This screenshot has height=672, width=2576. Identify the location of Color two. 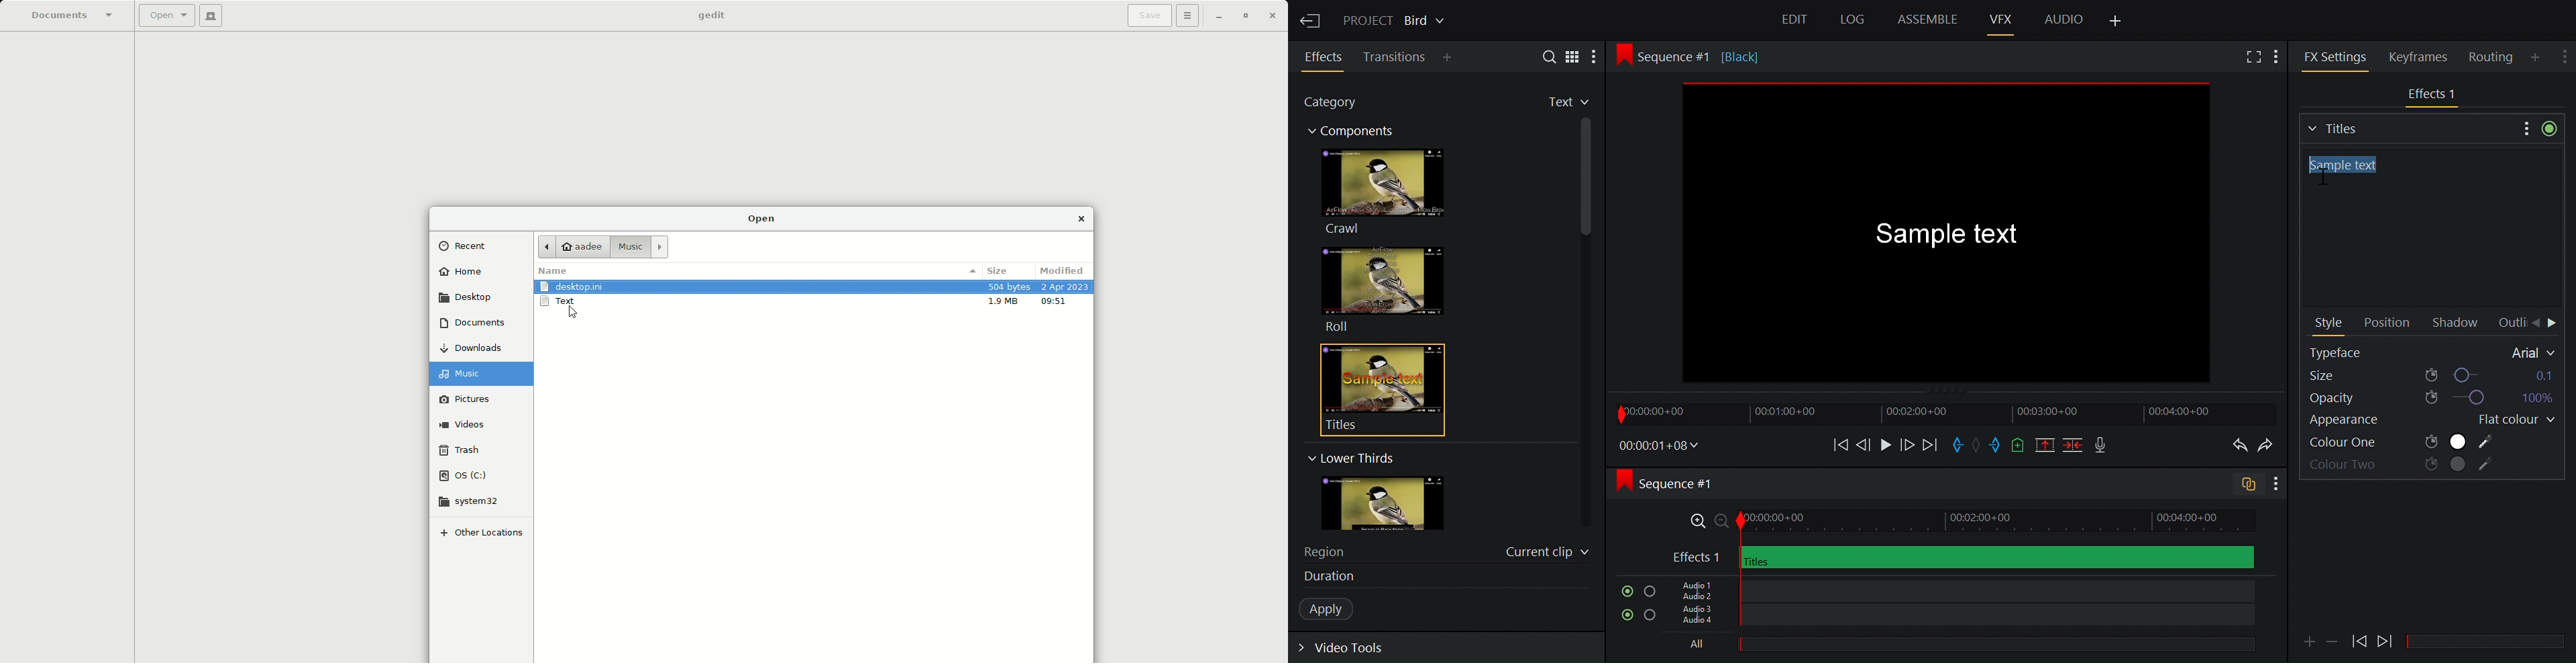
(2403, 466).